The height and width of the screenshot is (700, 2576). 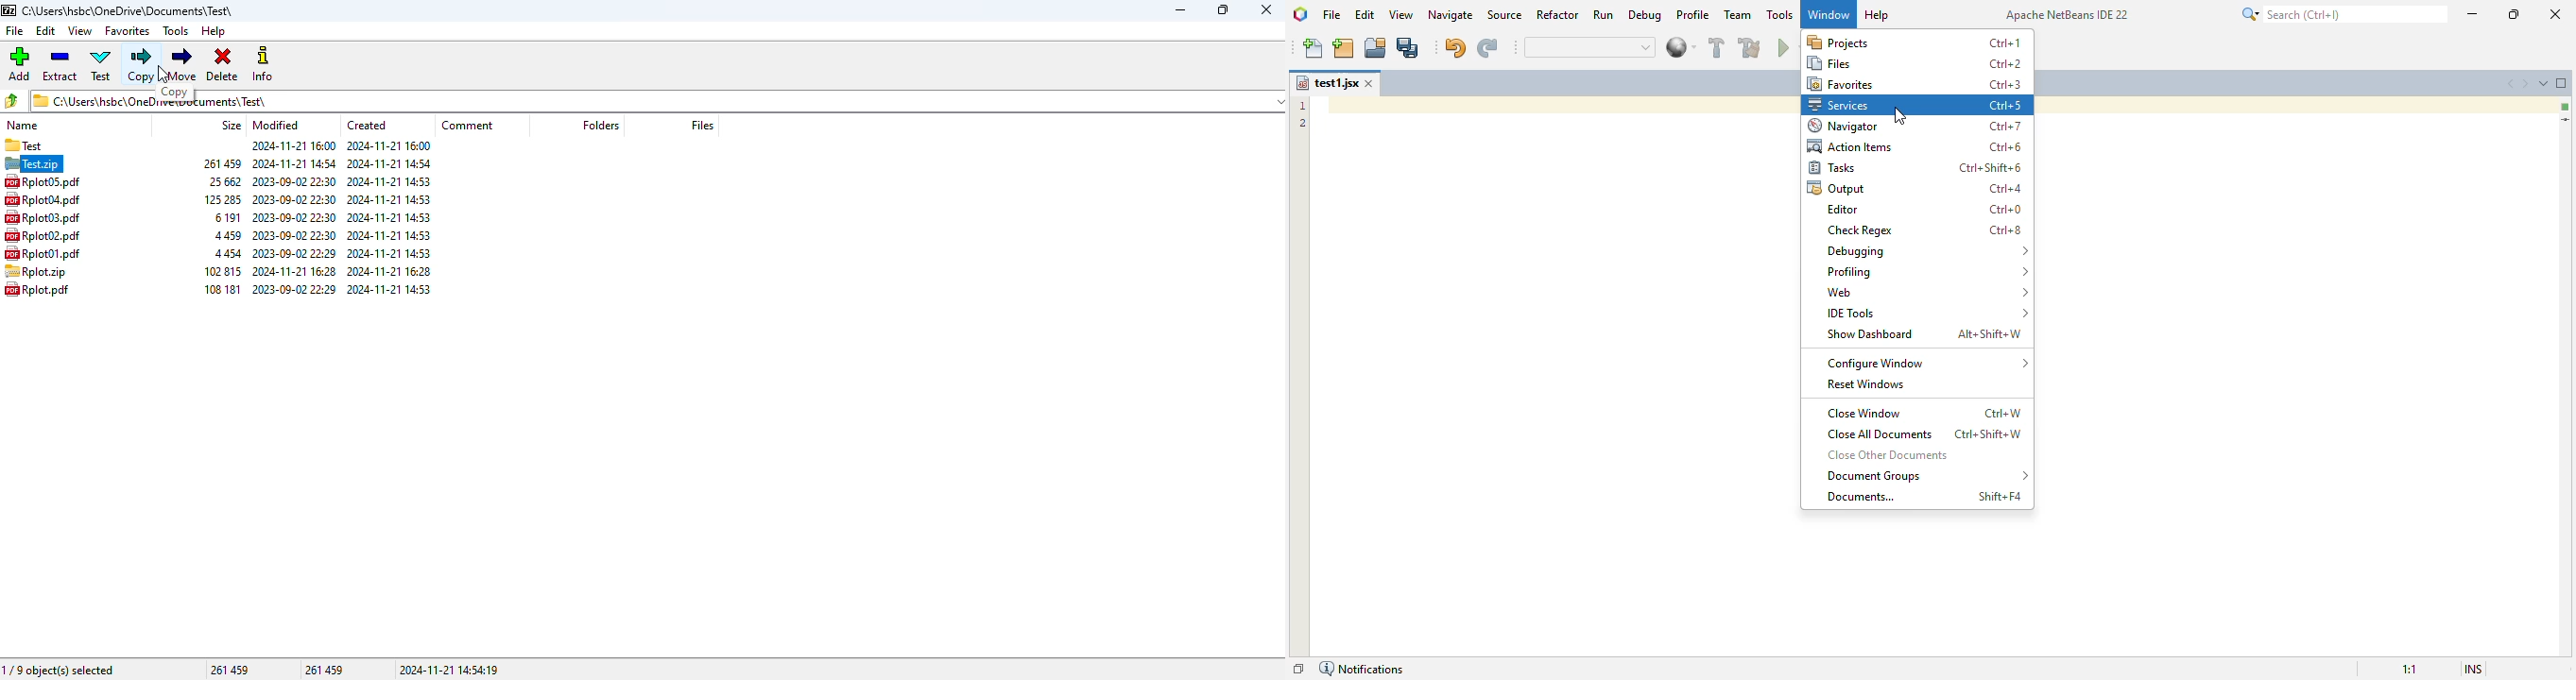 I want to click on shortcut for close all documents, so click(x=1988, y=434).